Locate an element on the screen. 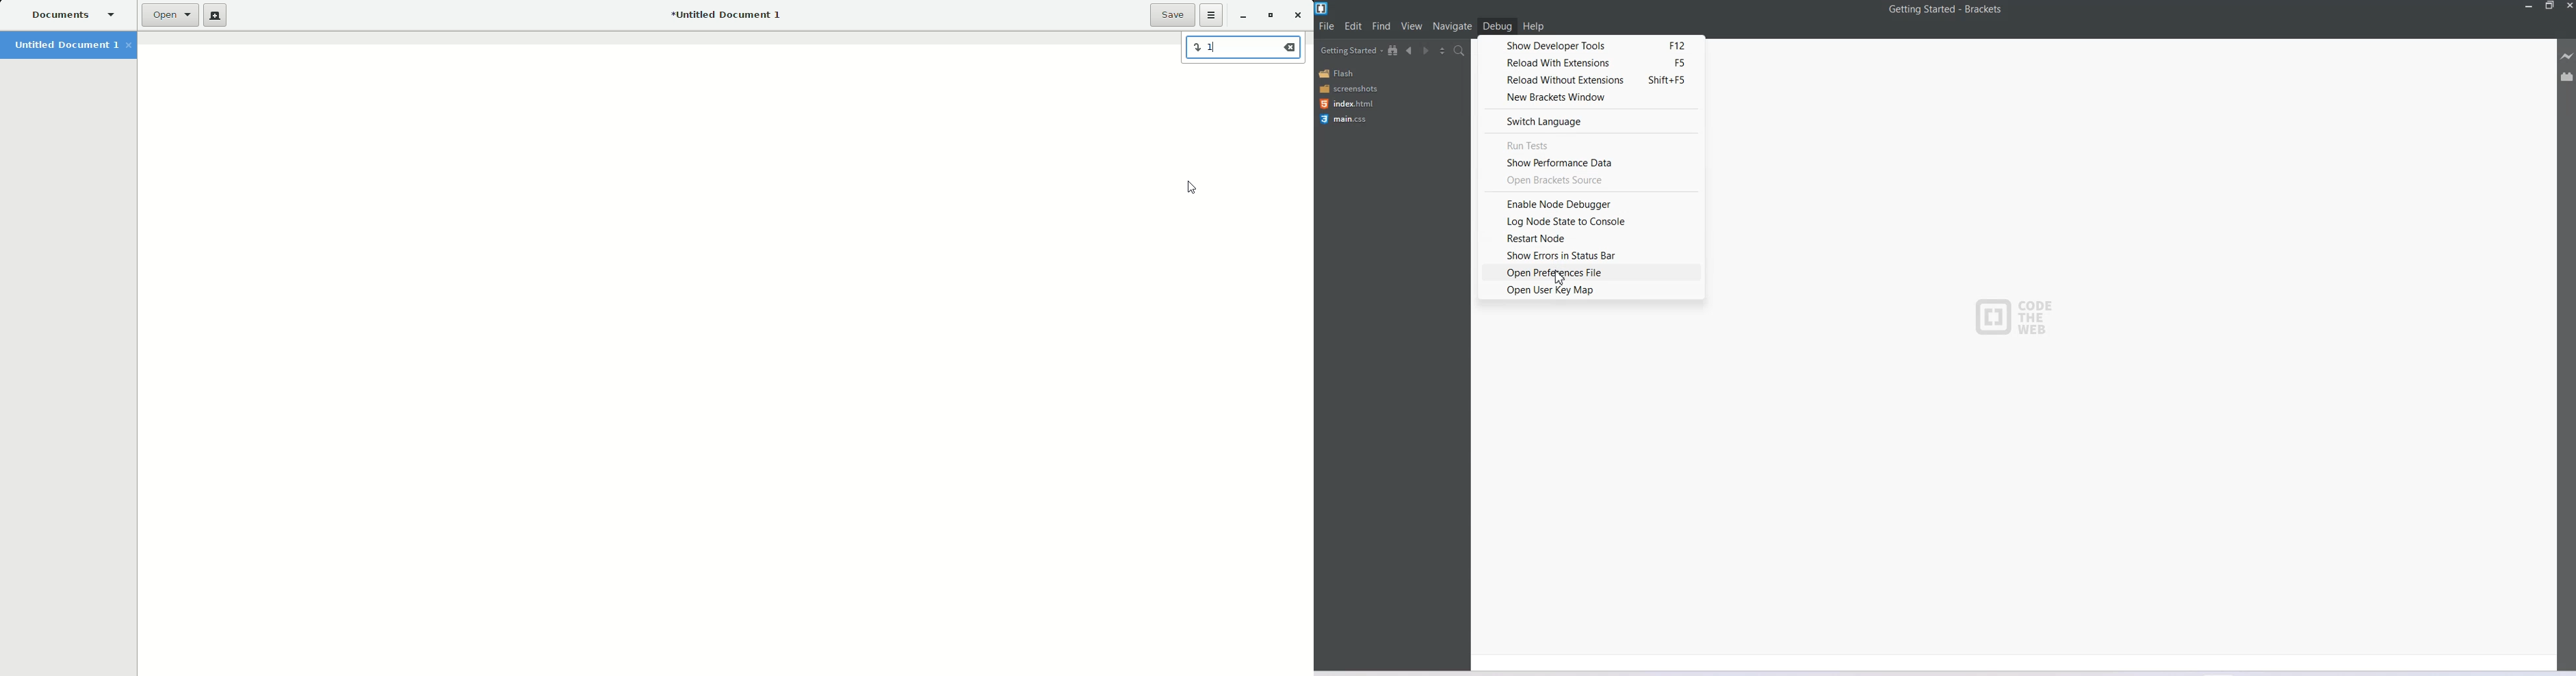 This screenshot has width=2576, height=700. New Brackets Window is located at coordinates (1592, 98).